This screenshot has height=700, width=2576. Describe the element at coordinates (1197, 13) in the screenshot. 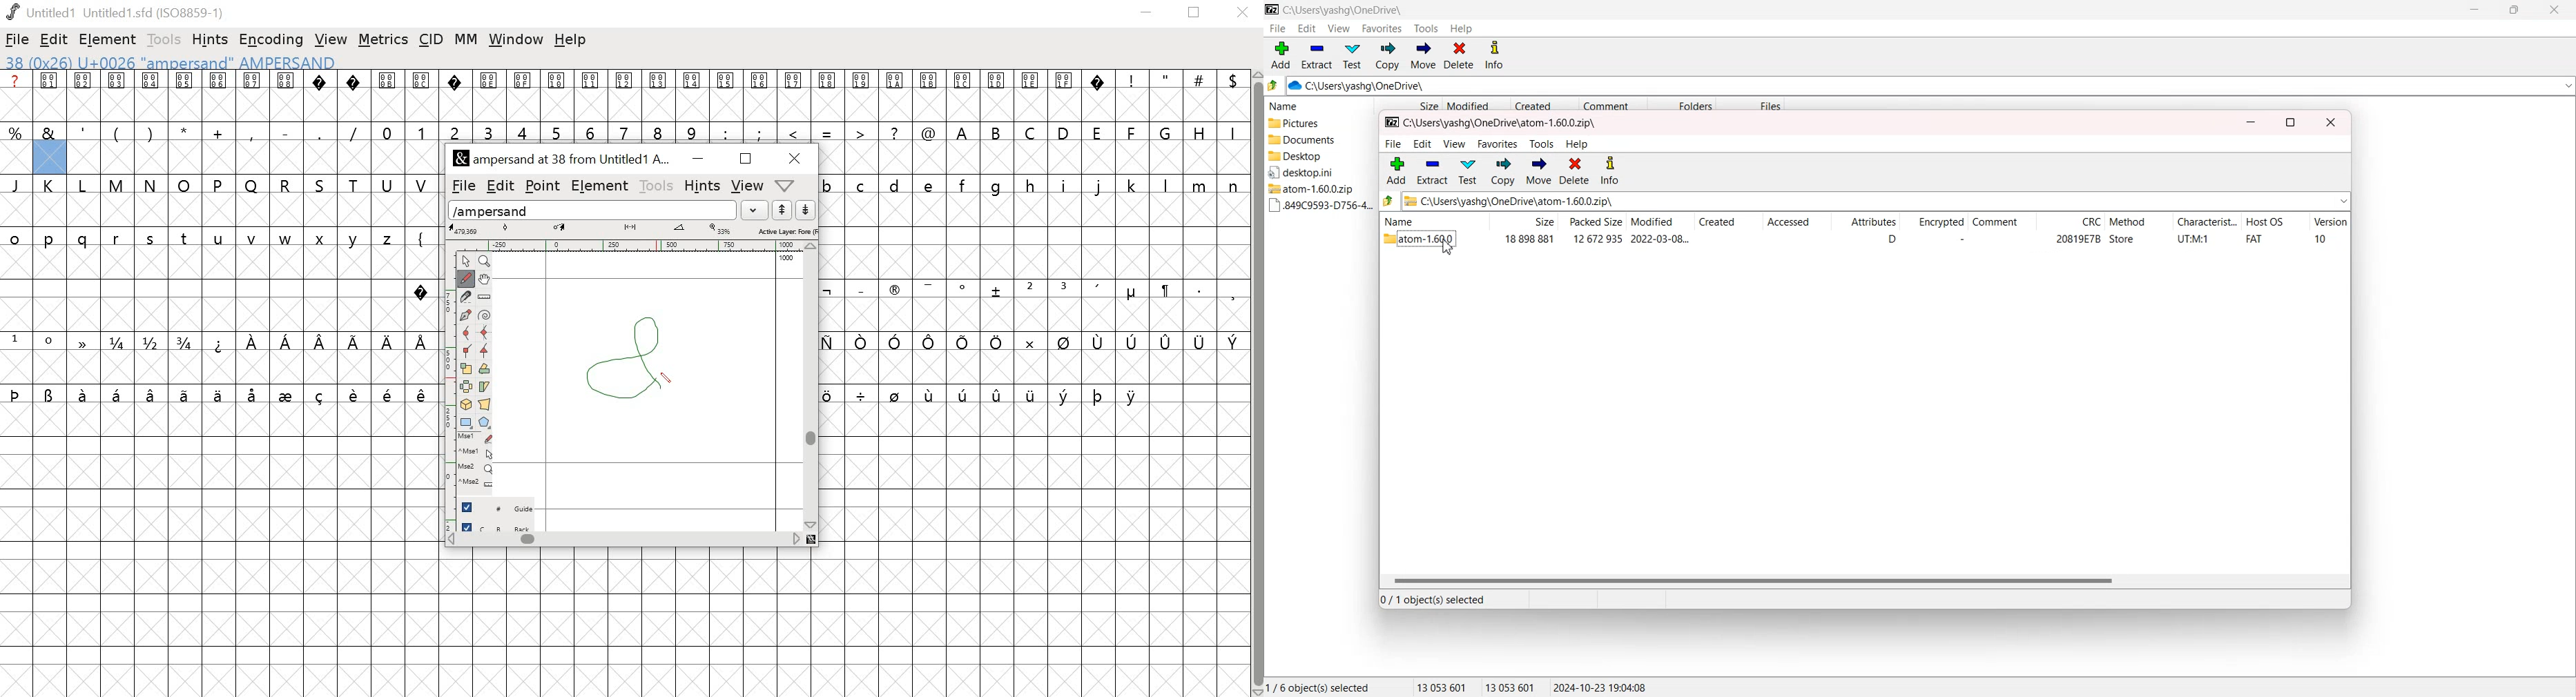

I see `maximize` at that location.